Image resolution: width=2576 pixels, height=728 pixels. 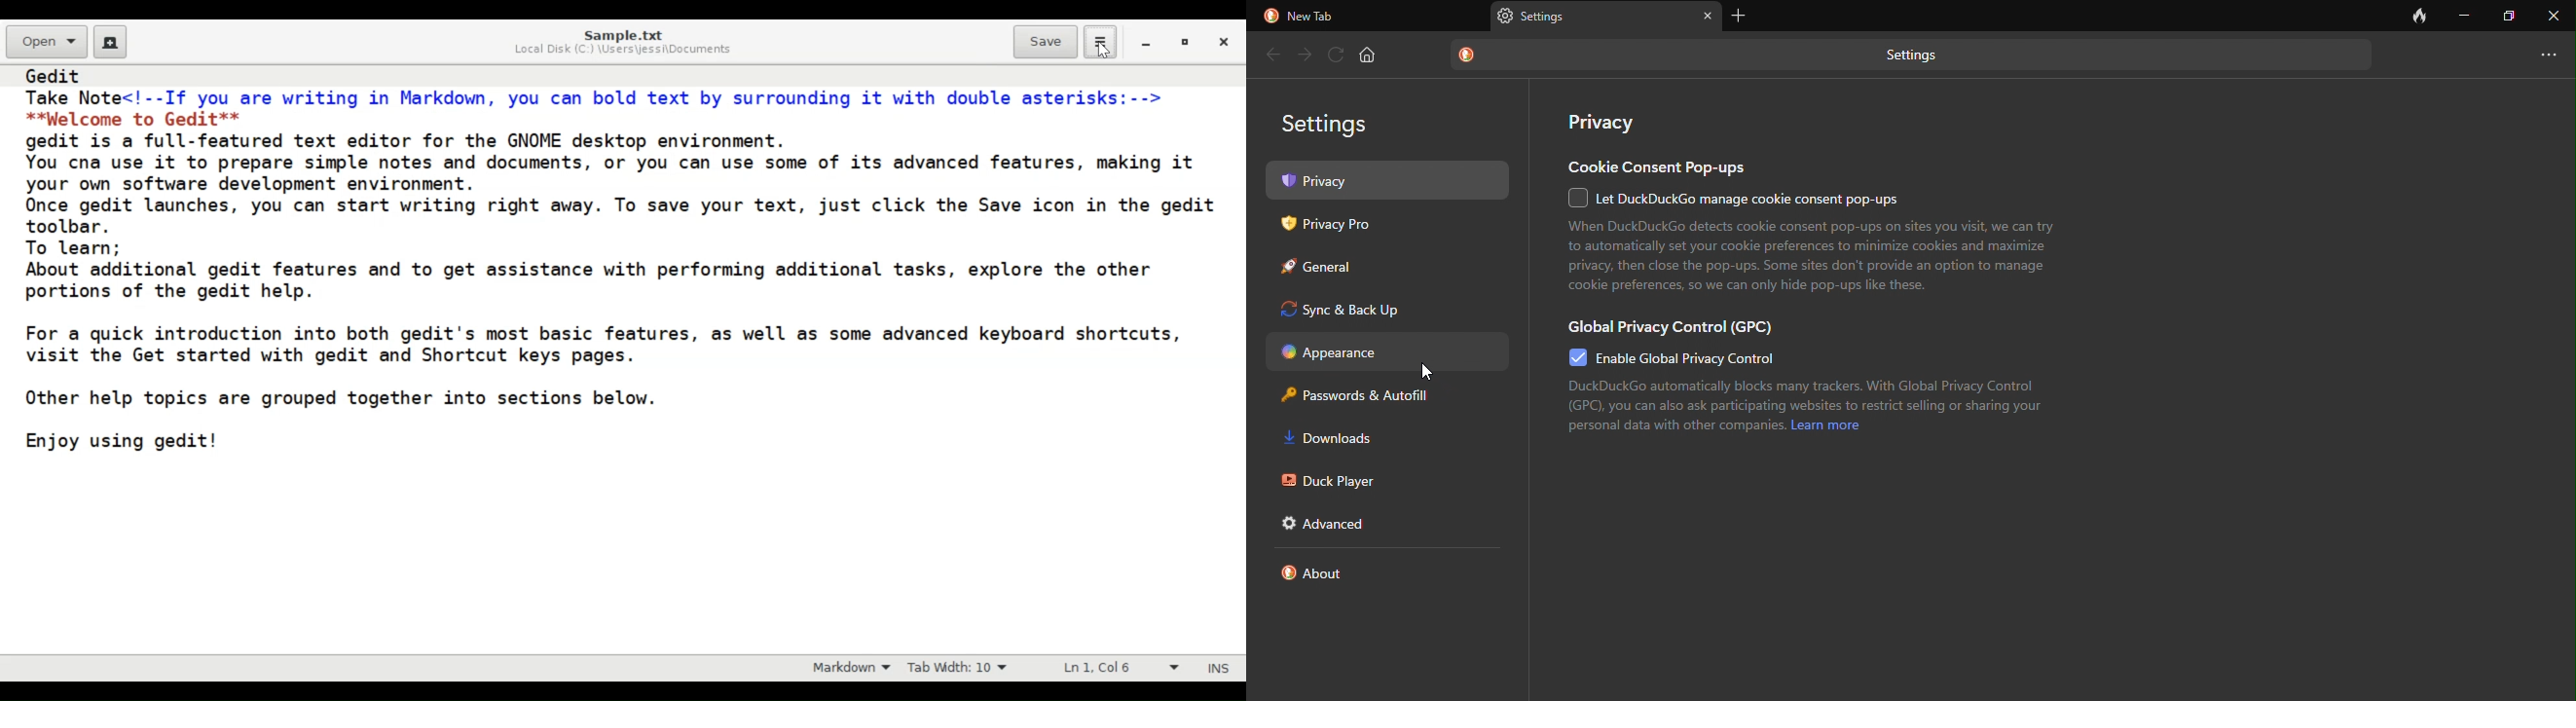 I want to click on about, so click(x=1320, y=576).